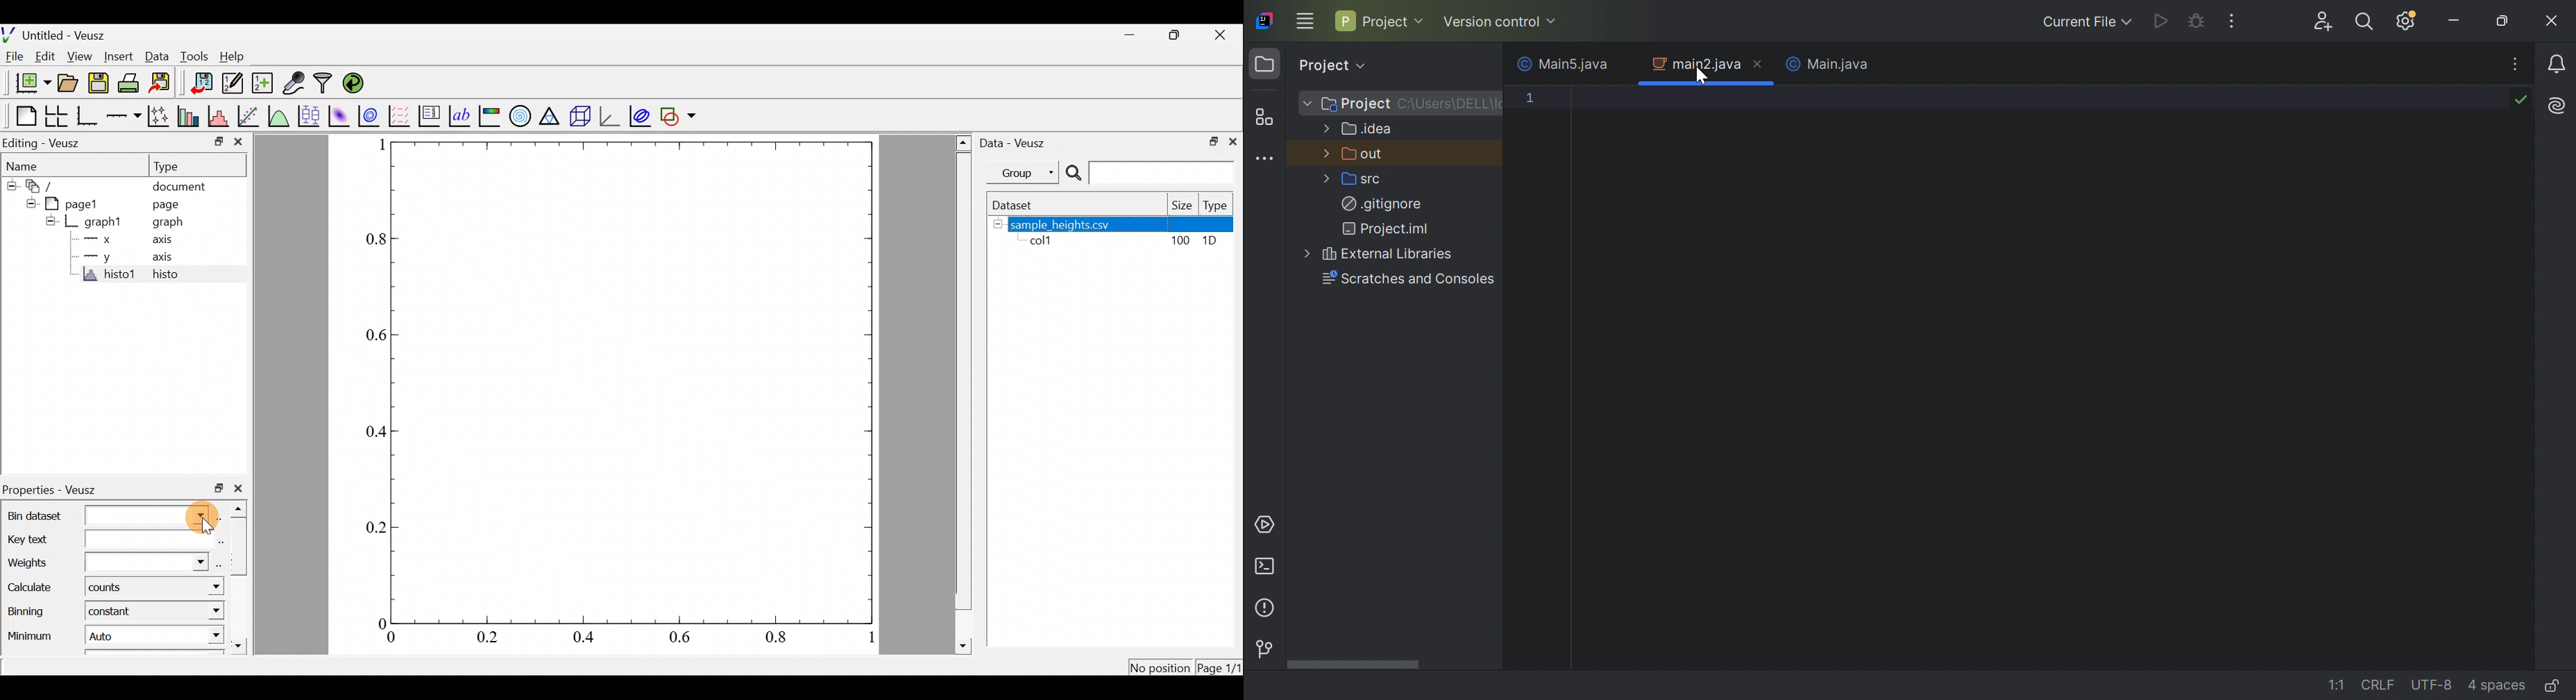  What do you see at coordinates (1326, 153) in the screenshot?
I see `More` at bounding box center [1326, 153].